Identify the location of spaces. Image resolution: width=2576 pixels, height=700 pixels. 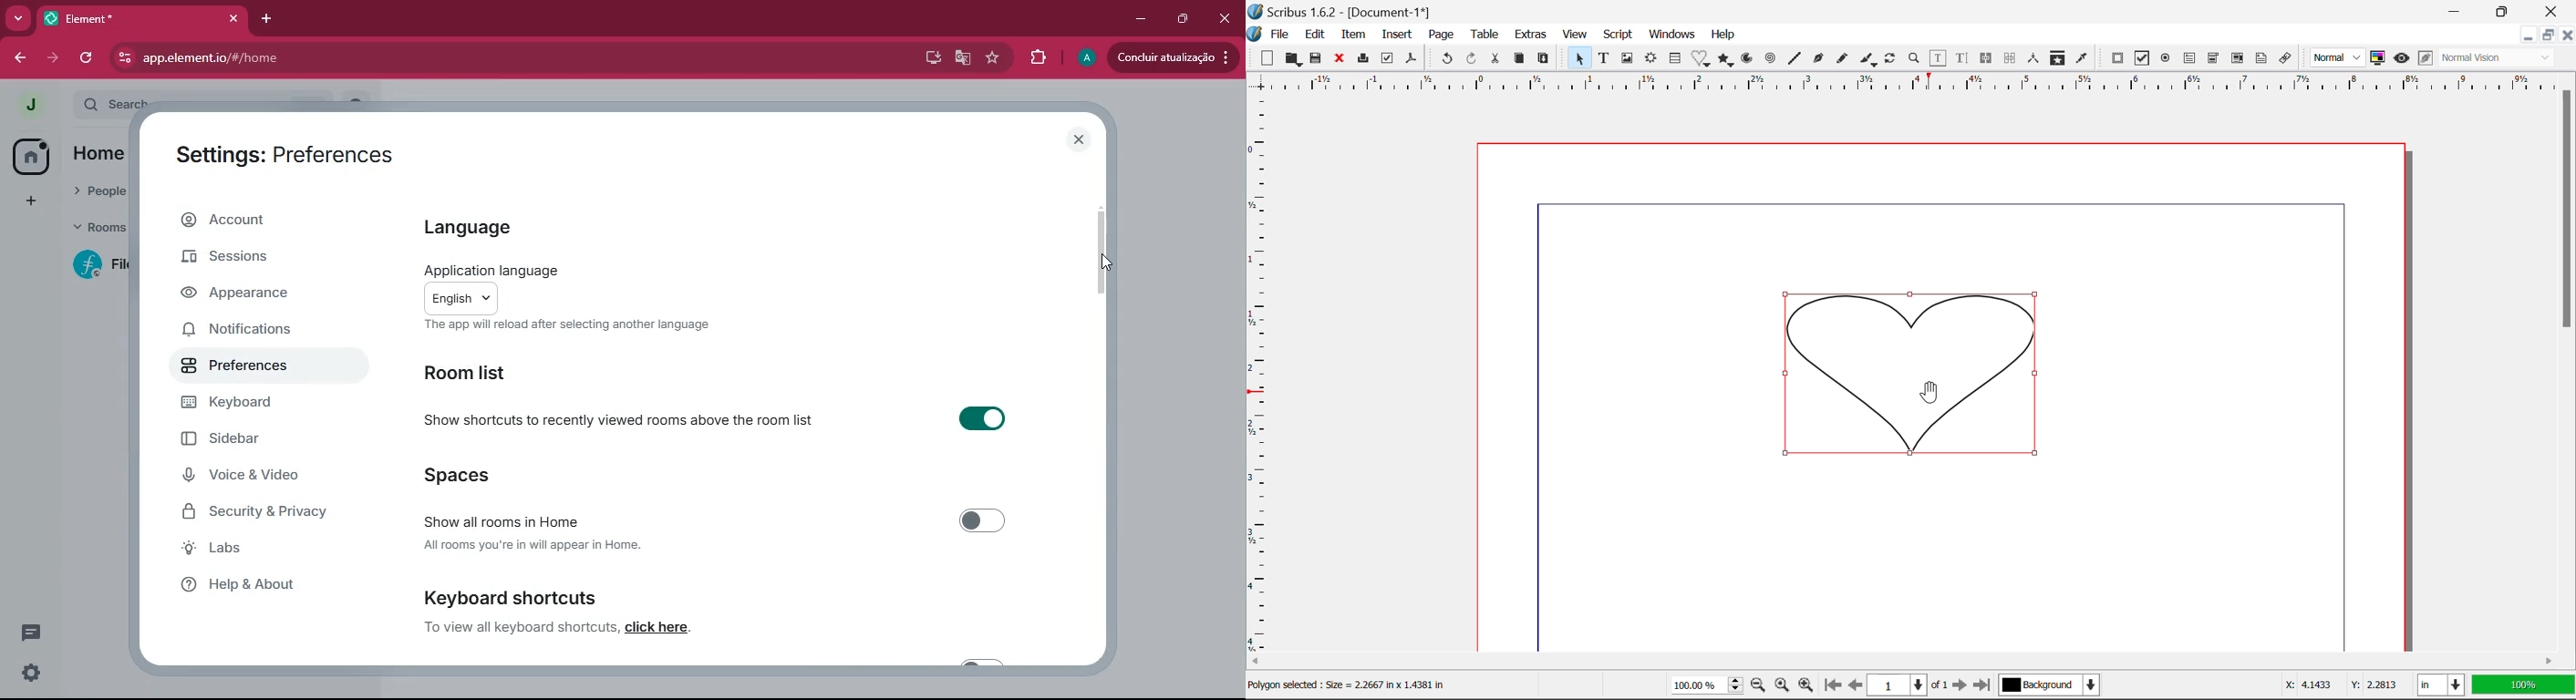
(483, 476).